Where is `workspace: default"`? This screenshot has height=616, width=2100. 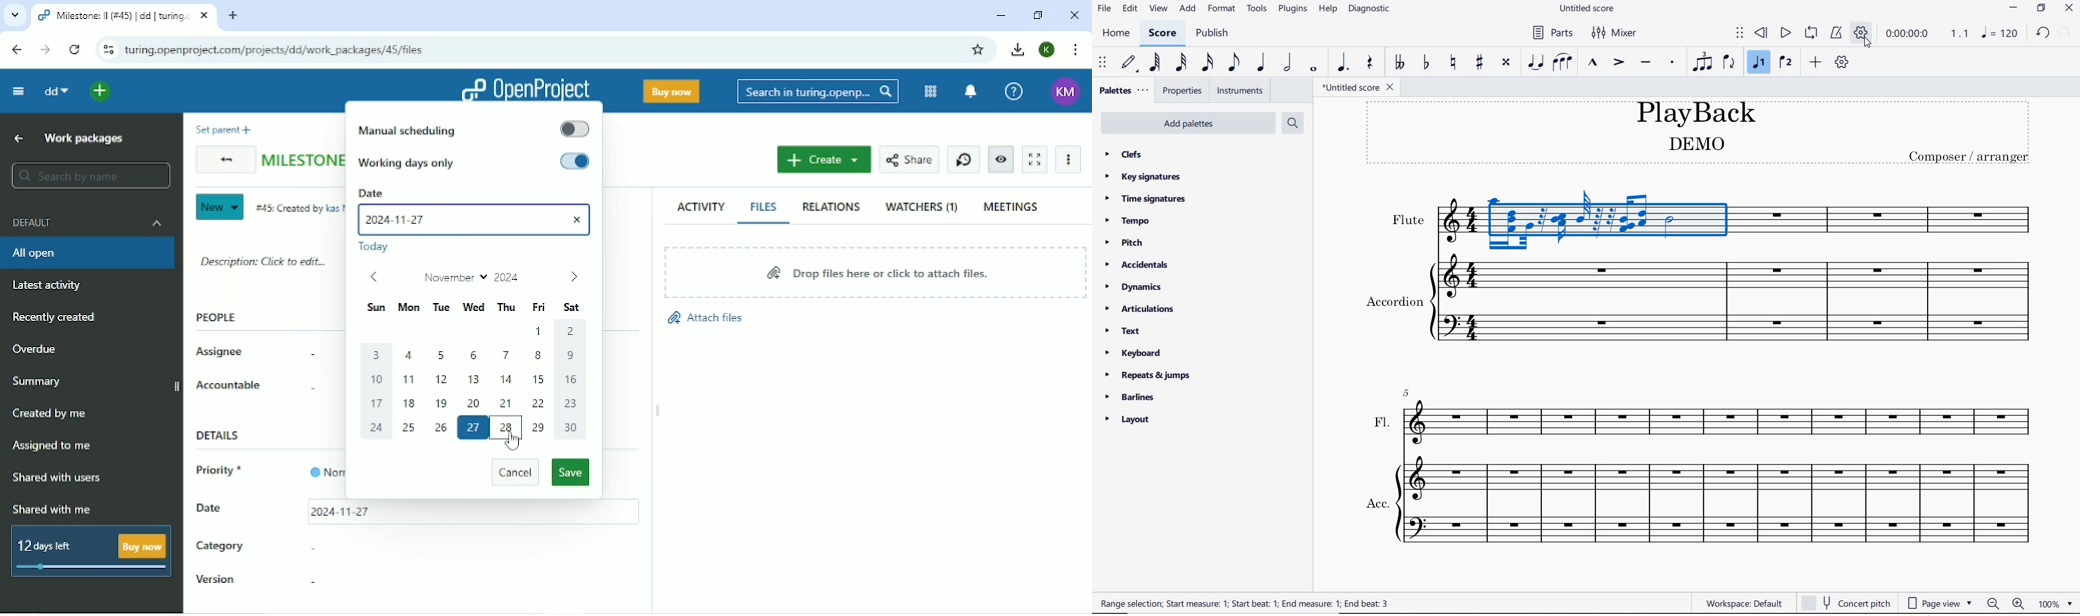
workspace: default" is located at coordinates (1741, 603).